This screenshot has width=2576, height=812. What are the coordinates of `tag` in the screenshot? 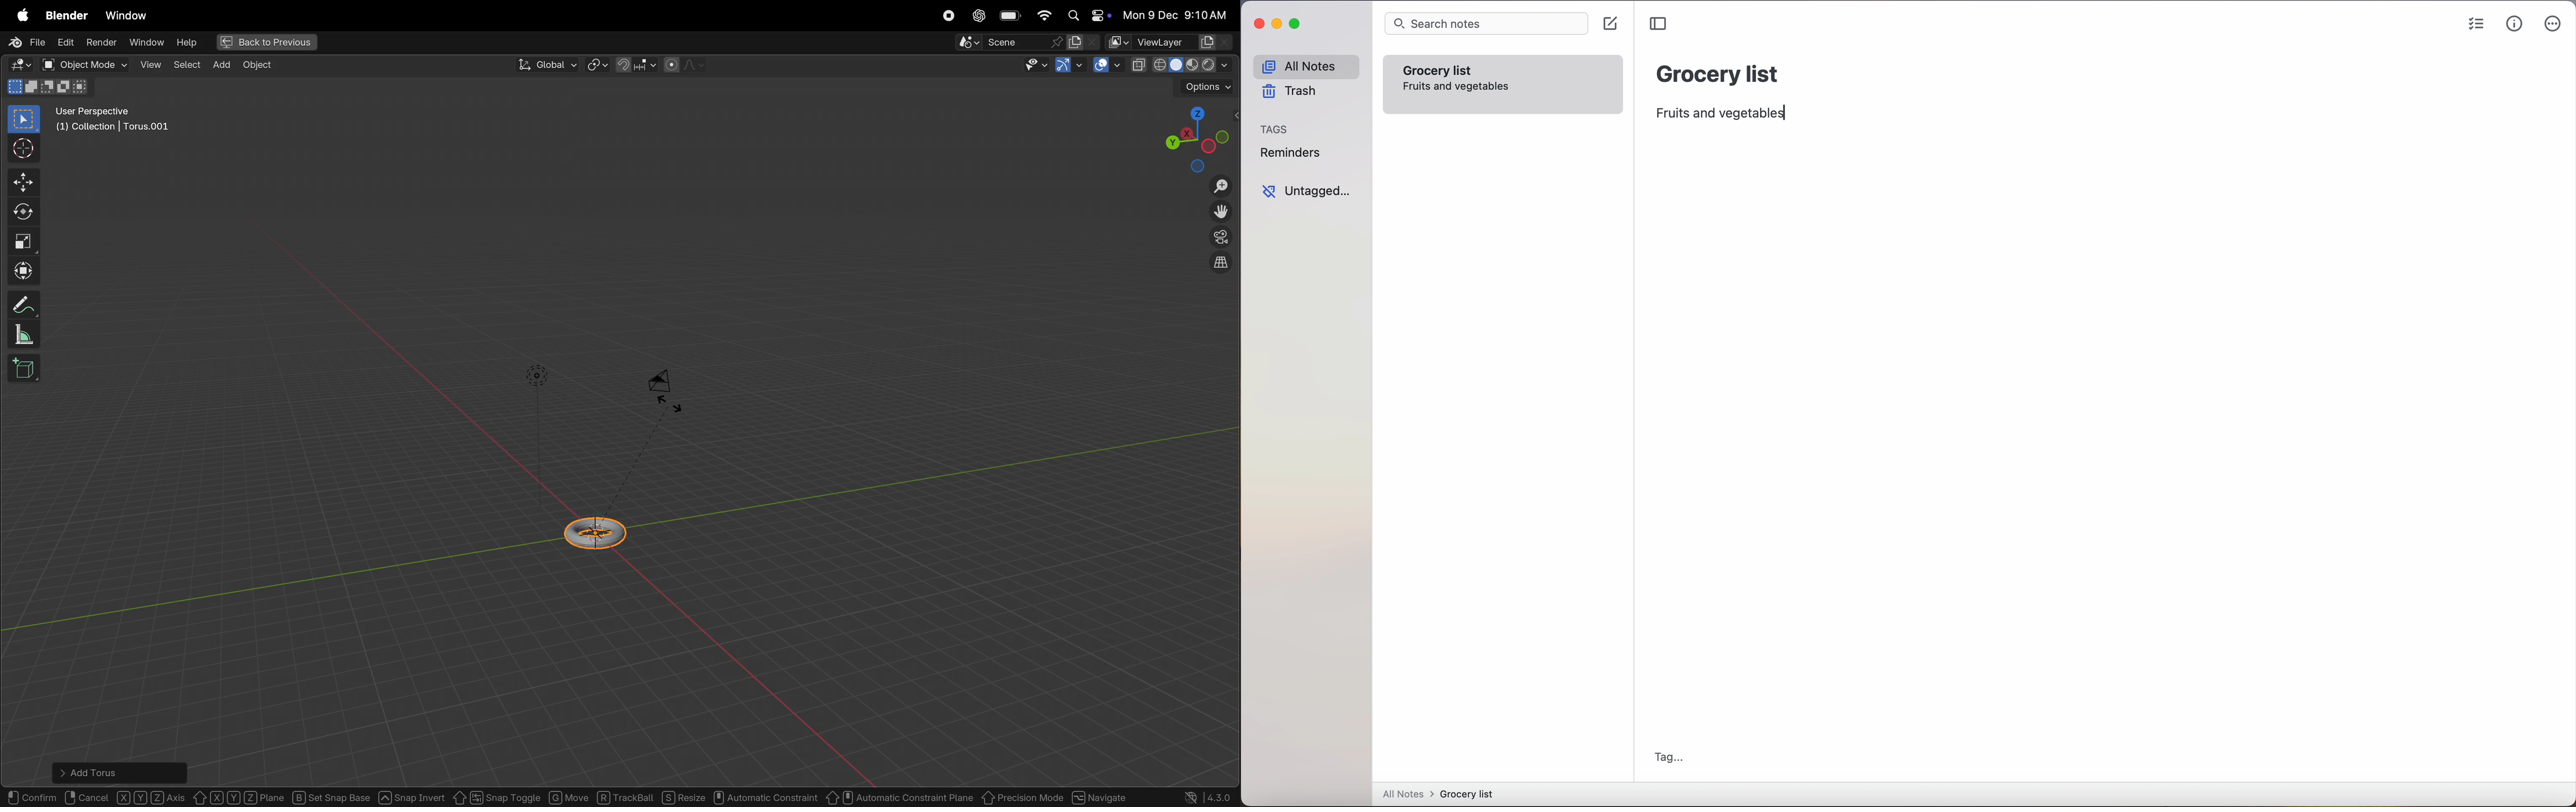 It's located at (1669, 757).